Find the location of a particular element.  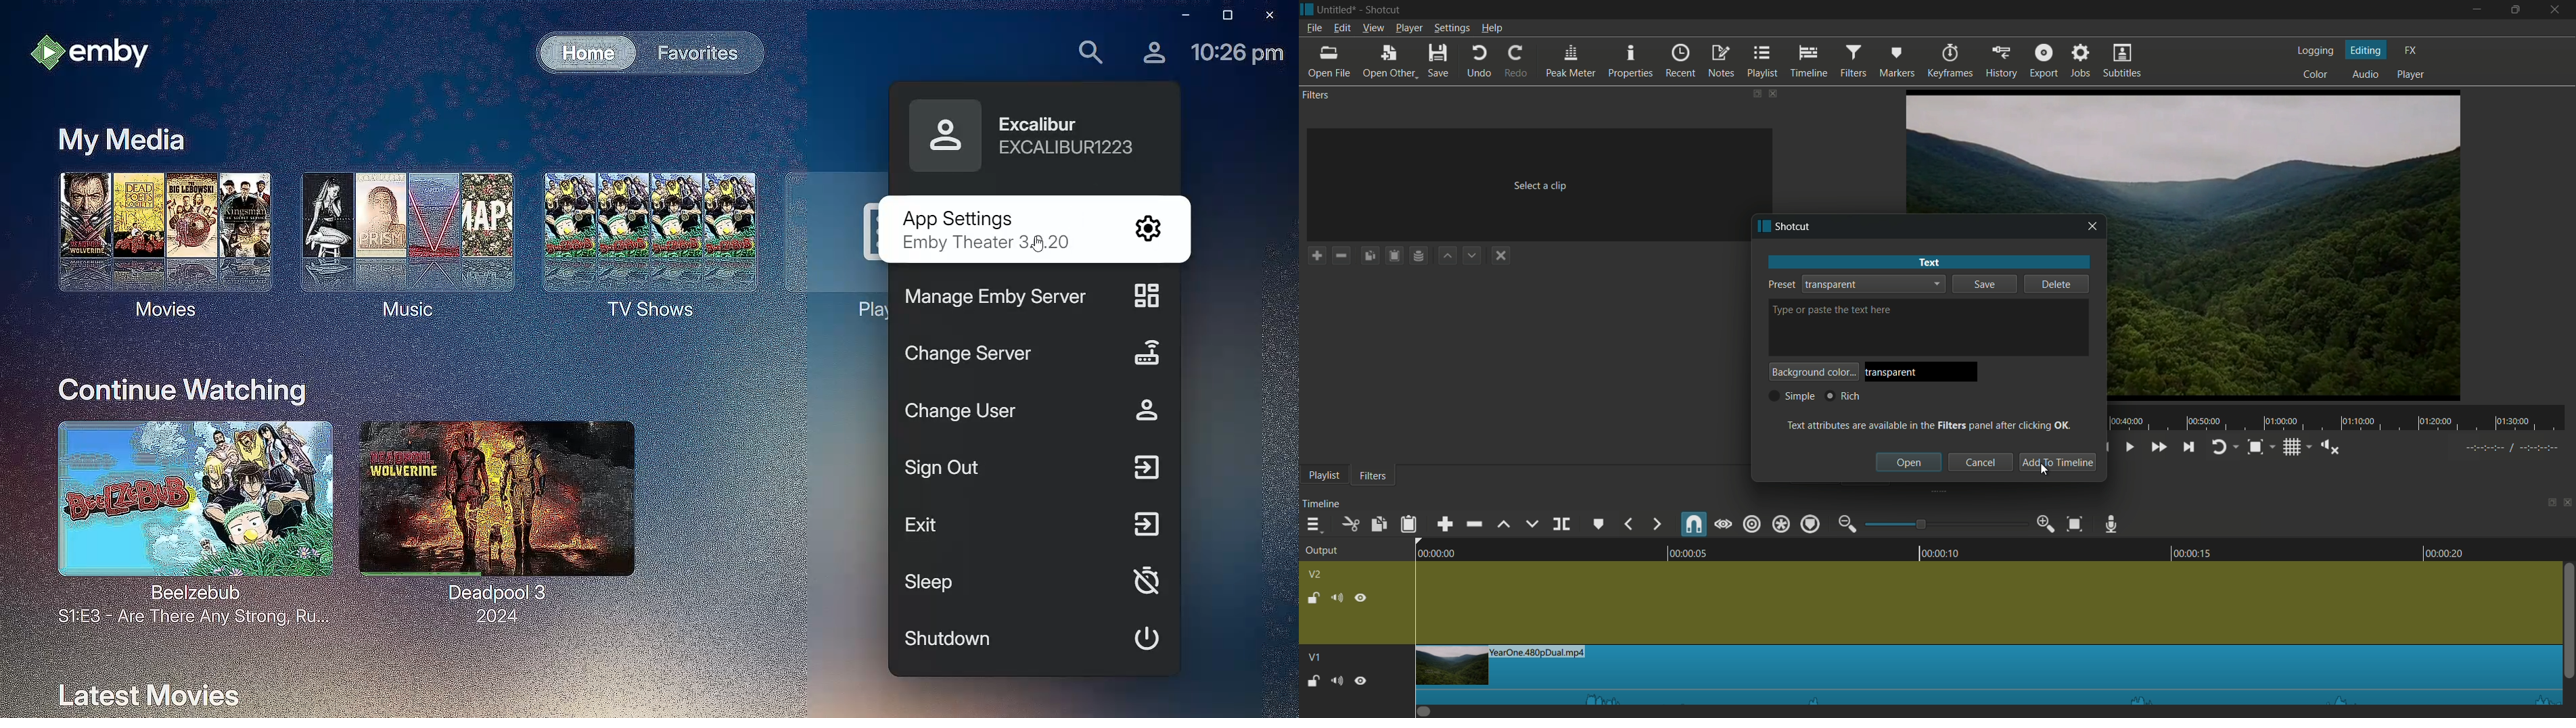

Favorites is located at coordinates (697, 52).